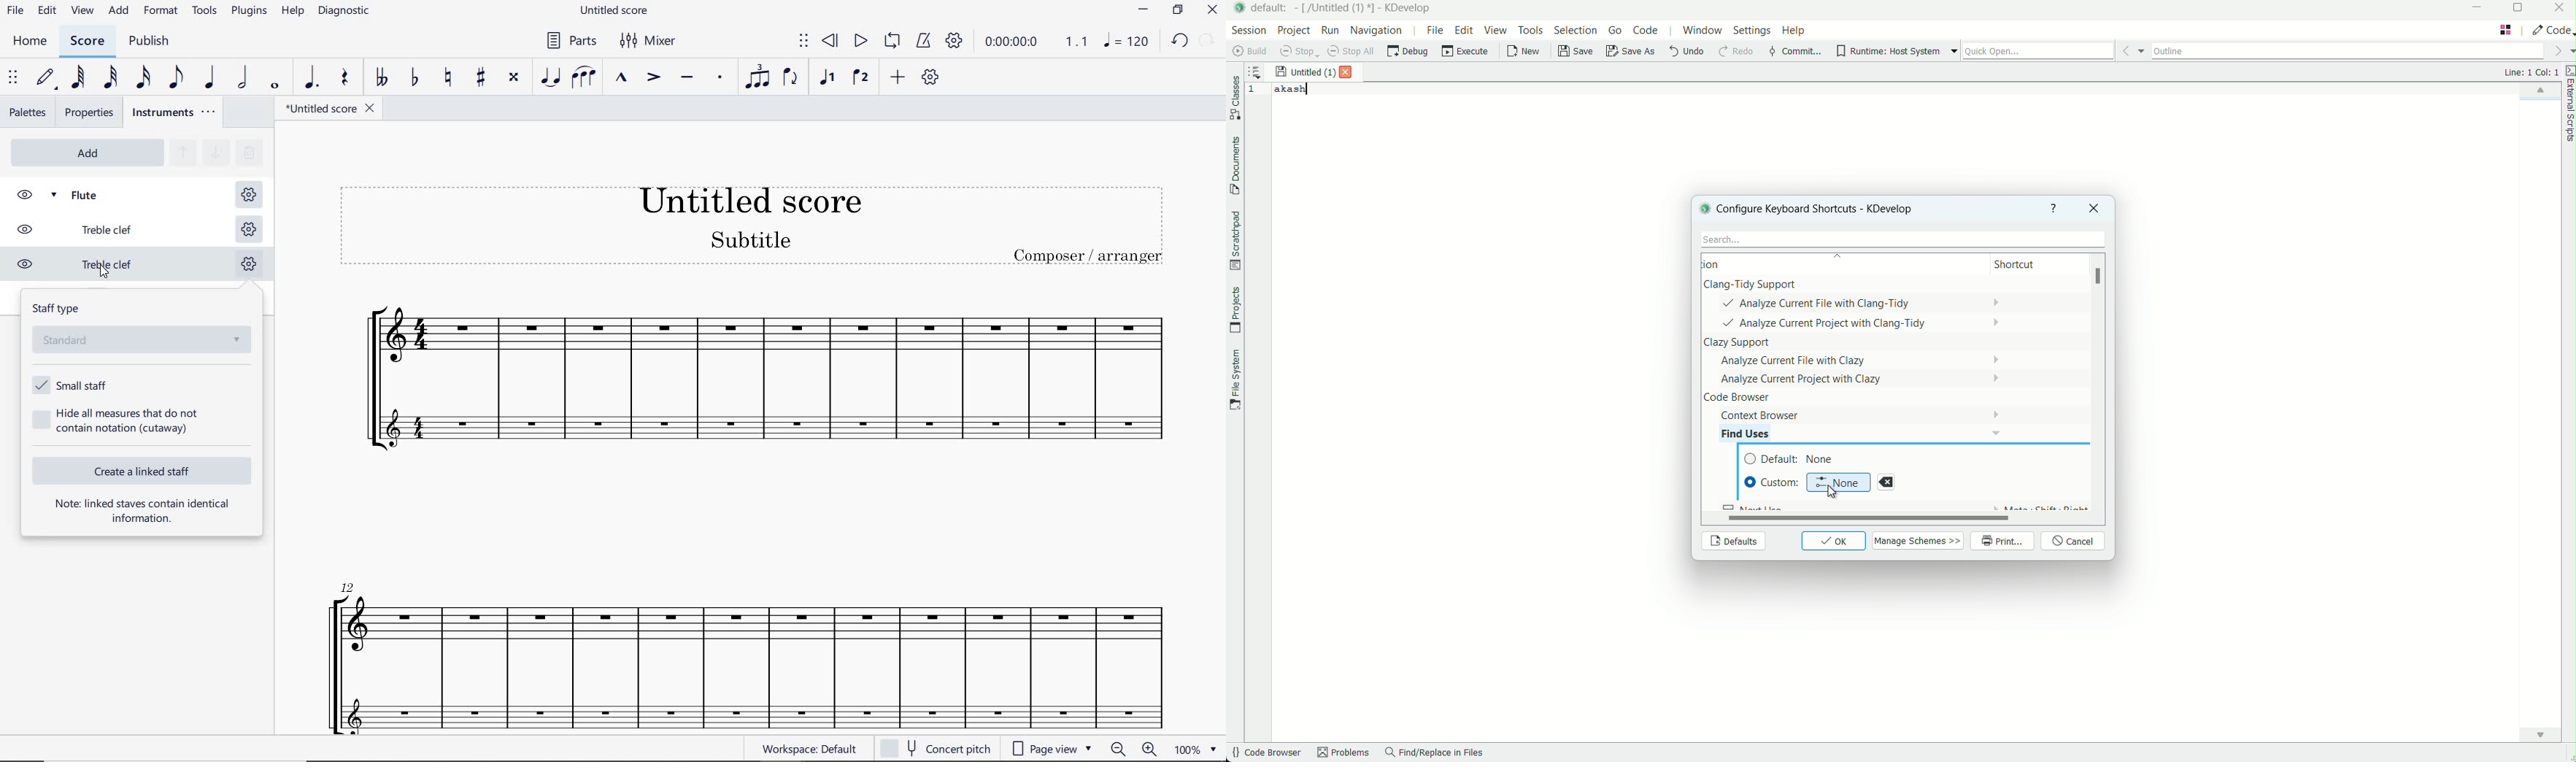 The width and height of the screenshot is (2576, 784). I want to click on cursor positions, so click(2530, 72).